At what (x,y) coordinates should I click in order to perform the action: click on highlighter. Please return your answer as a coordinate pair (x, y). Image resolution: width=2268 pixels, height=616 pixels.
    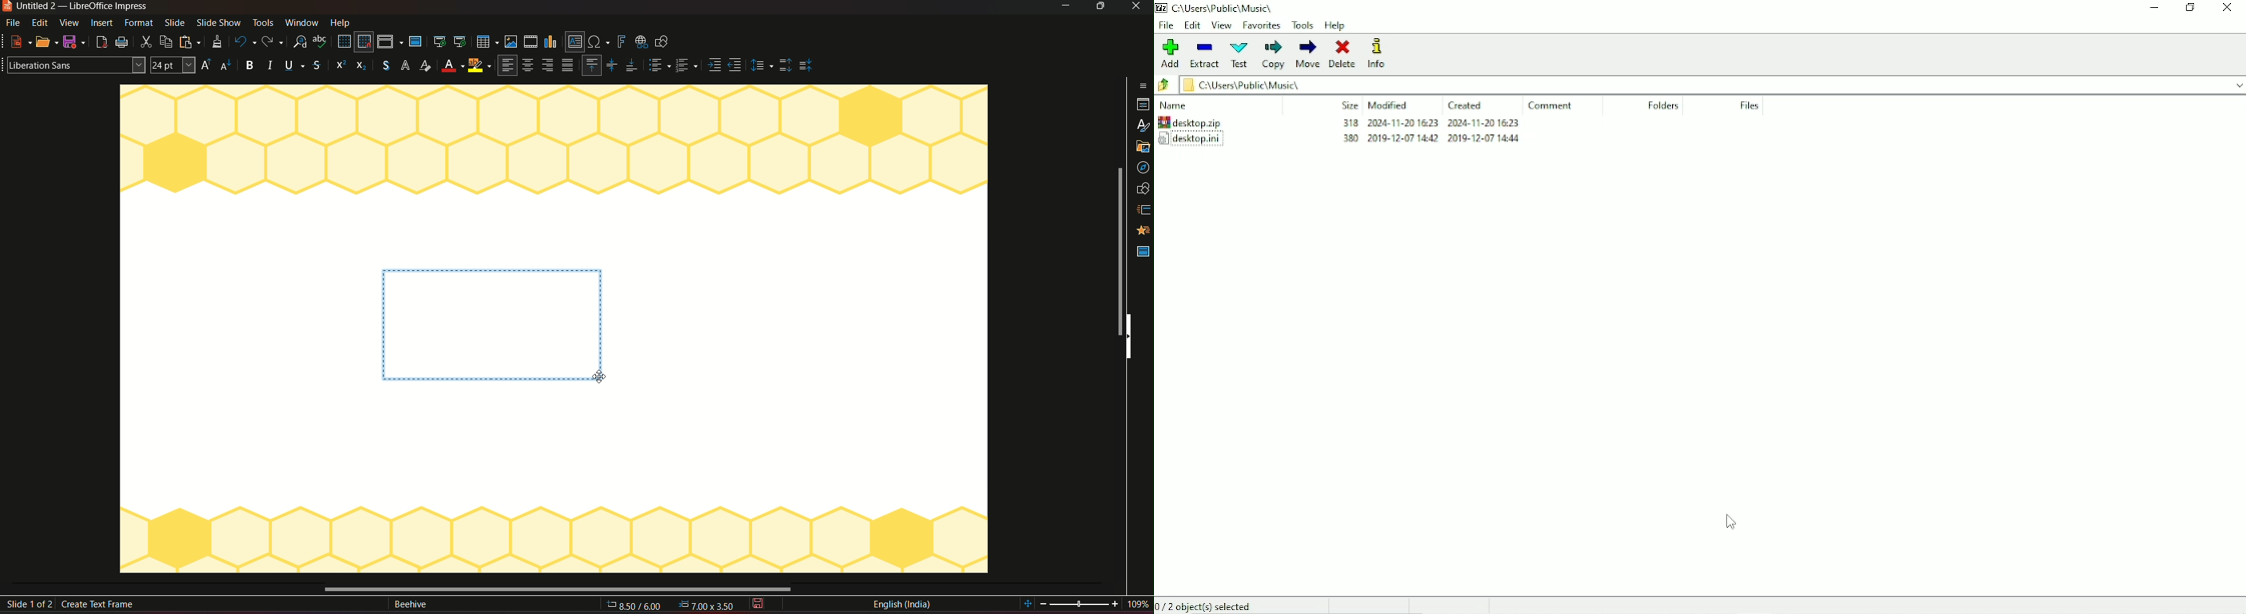
    Looking at the image, I should click on (480, 67).